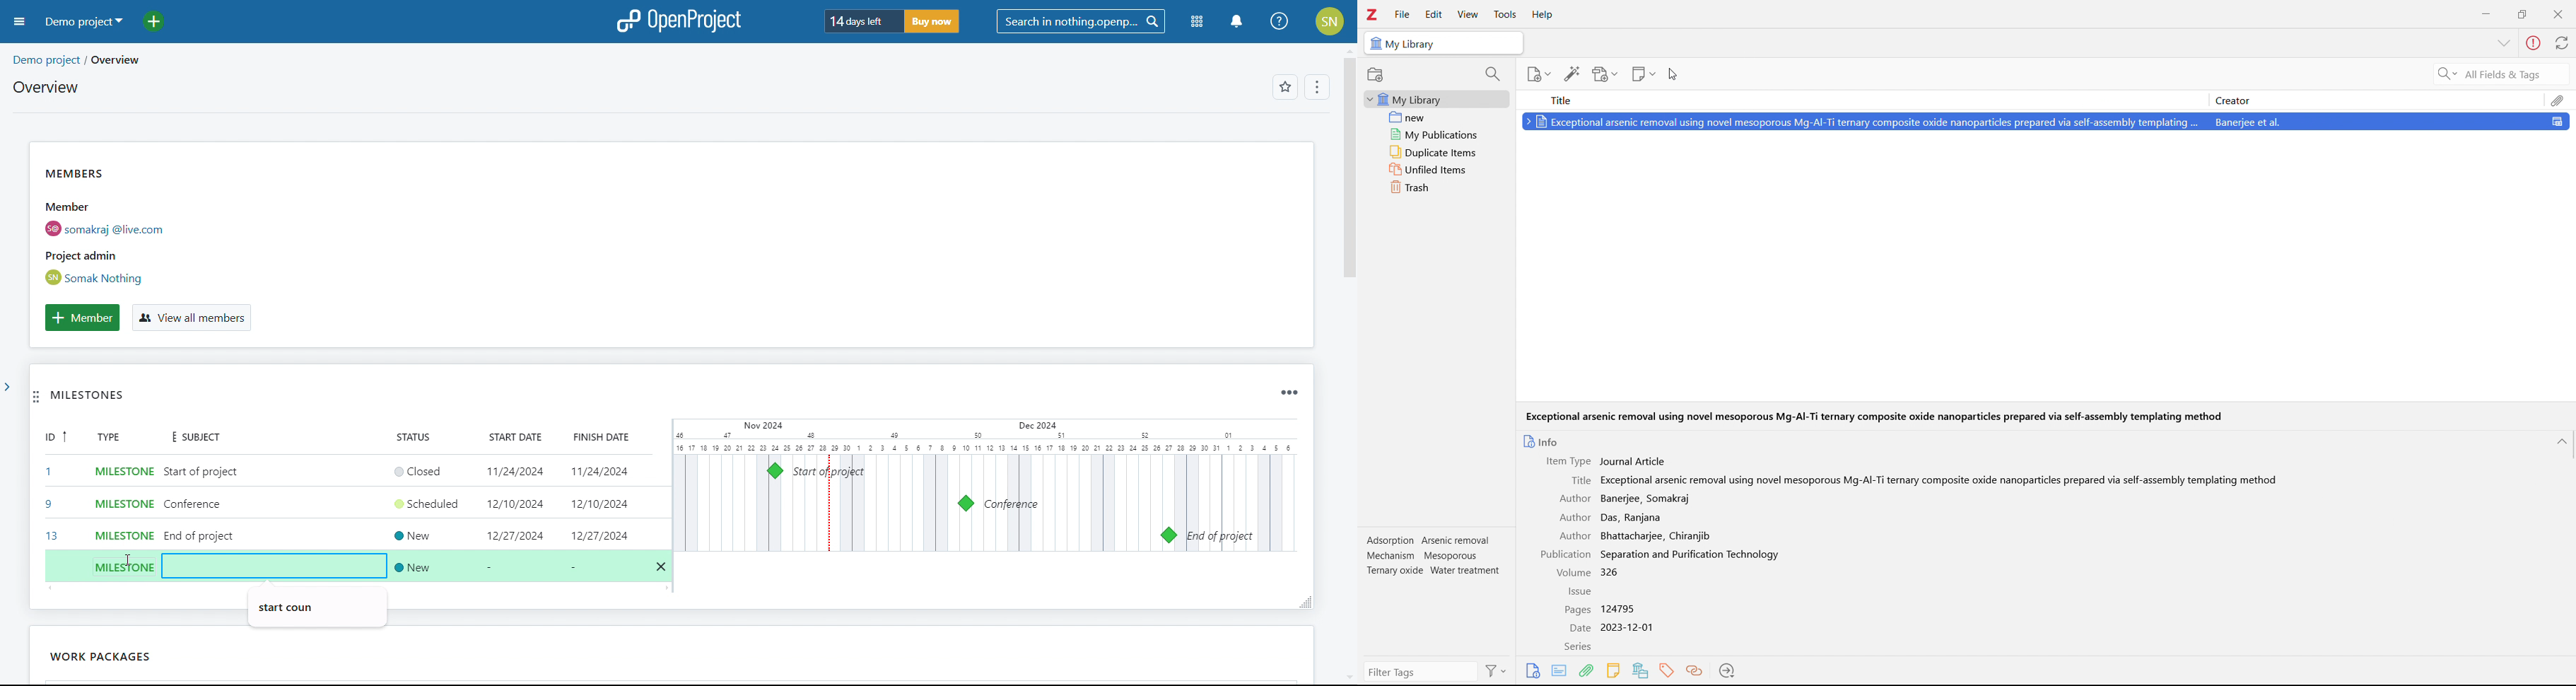 The width and height of the screenshot is (2576, 700). I want to click on Journal Article, so click(1637, 461).